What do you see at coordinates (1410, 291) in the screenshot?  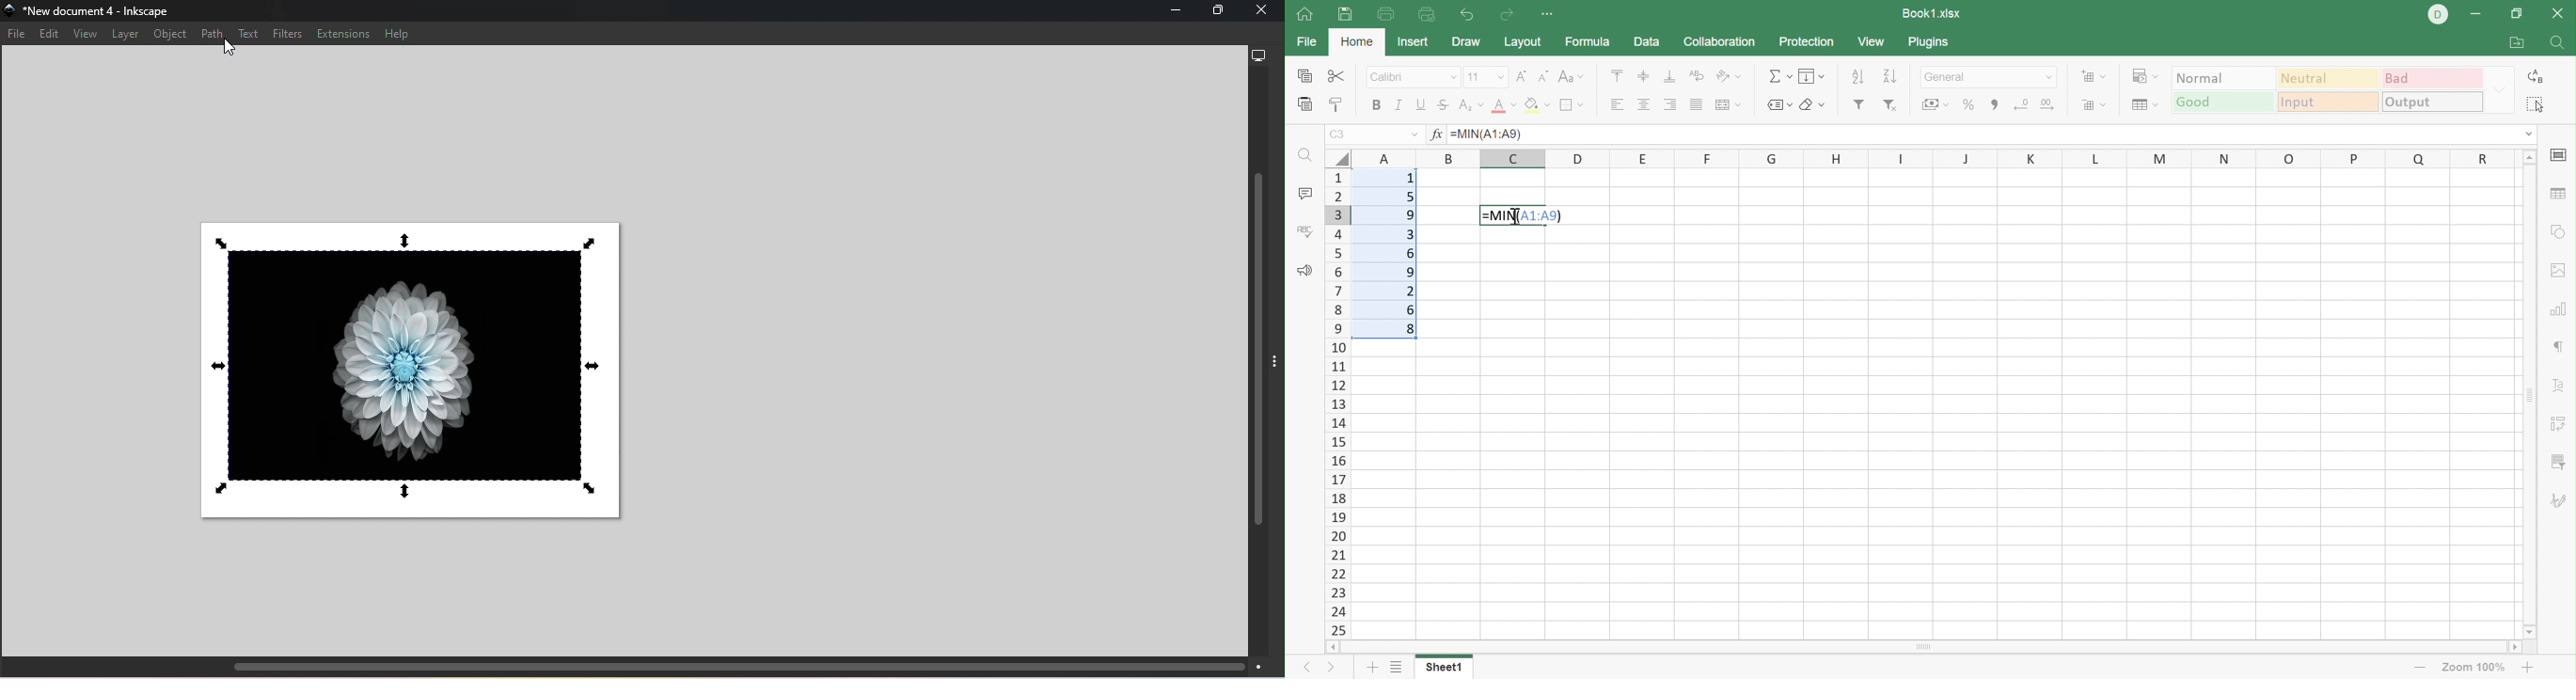 I see `2` at bounding box center [1410, 291].